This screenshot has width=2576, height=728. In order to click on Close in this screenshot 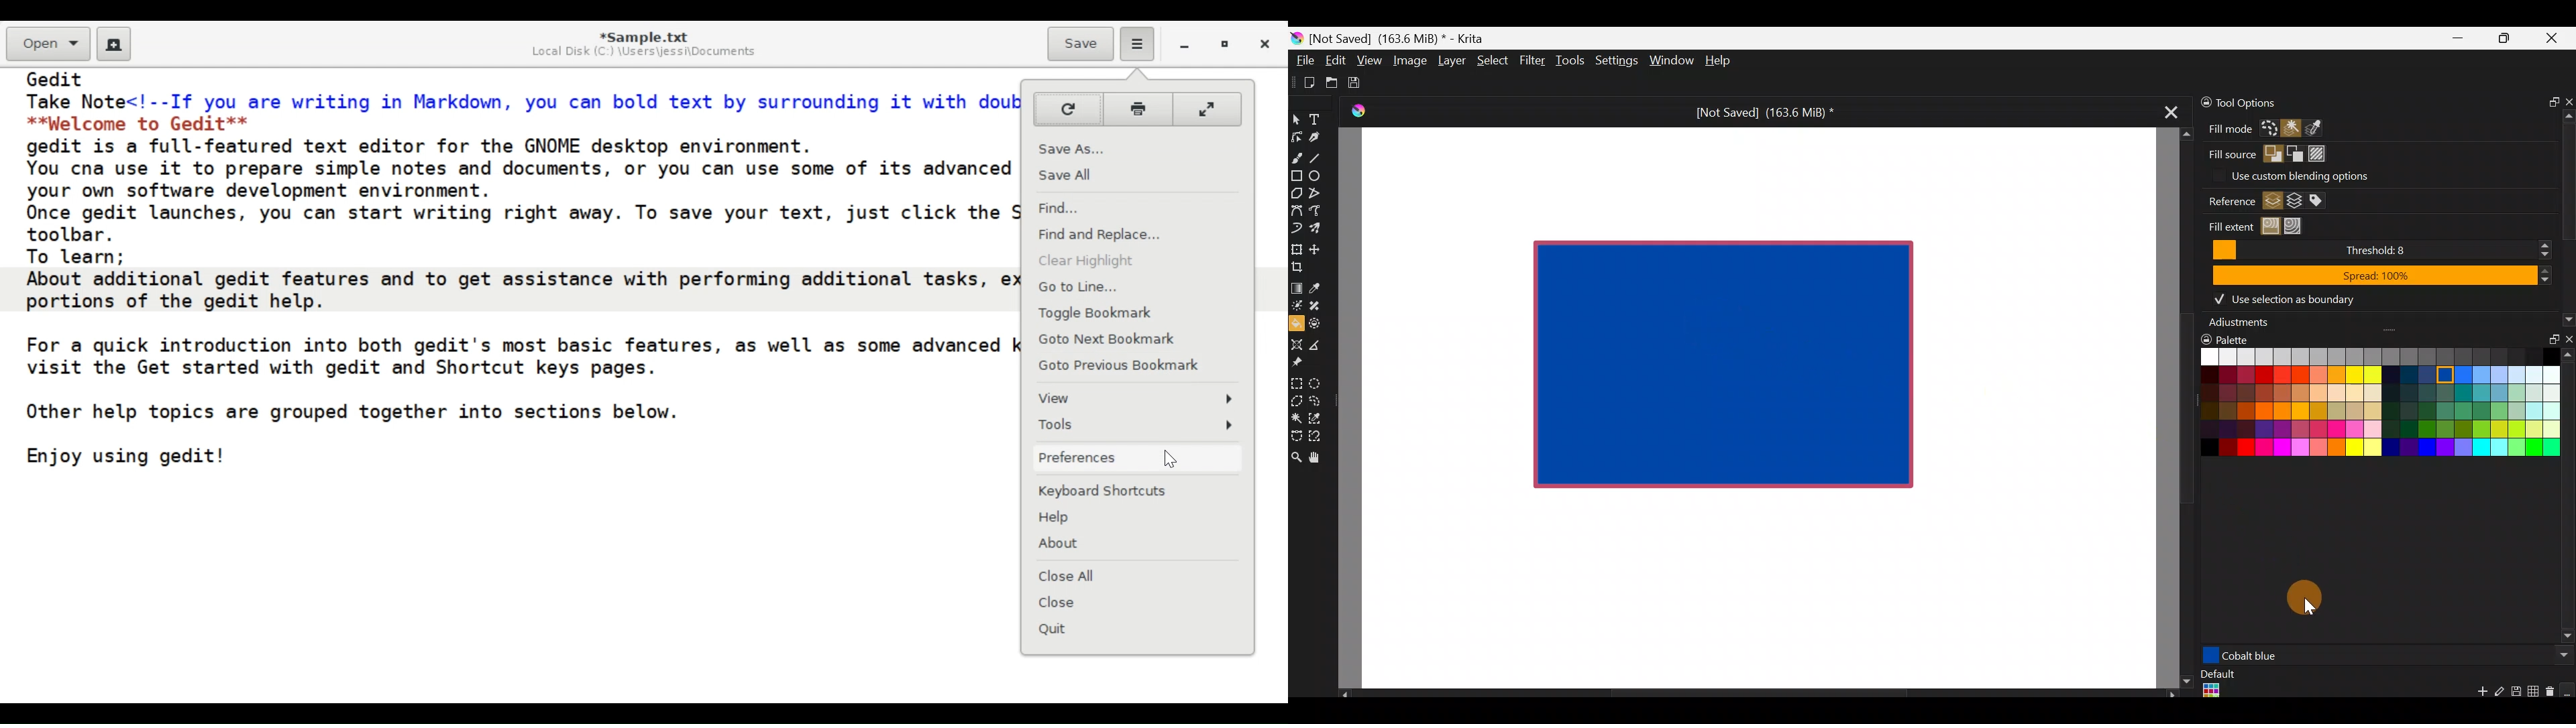, I will do `click(1267, 46)`.